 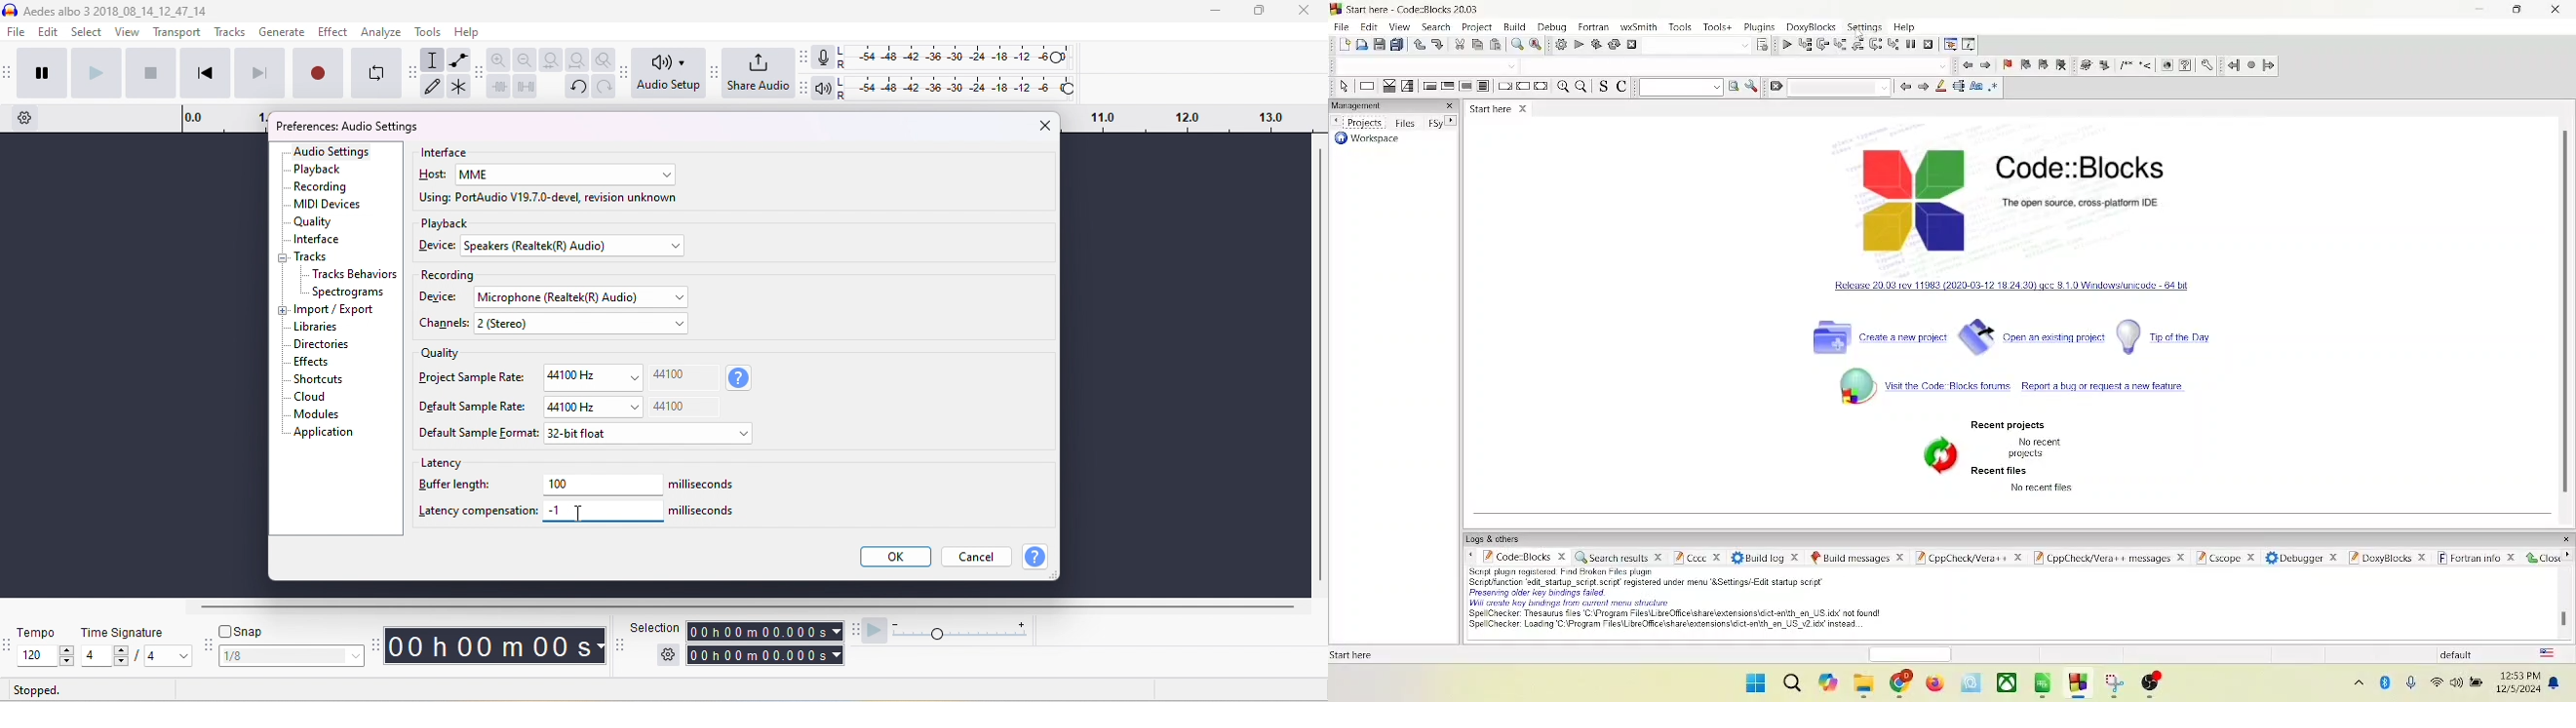 I want to click on recent files, so click(x=2000, y=472).